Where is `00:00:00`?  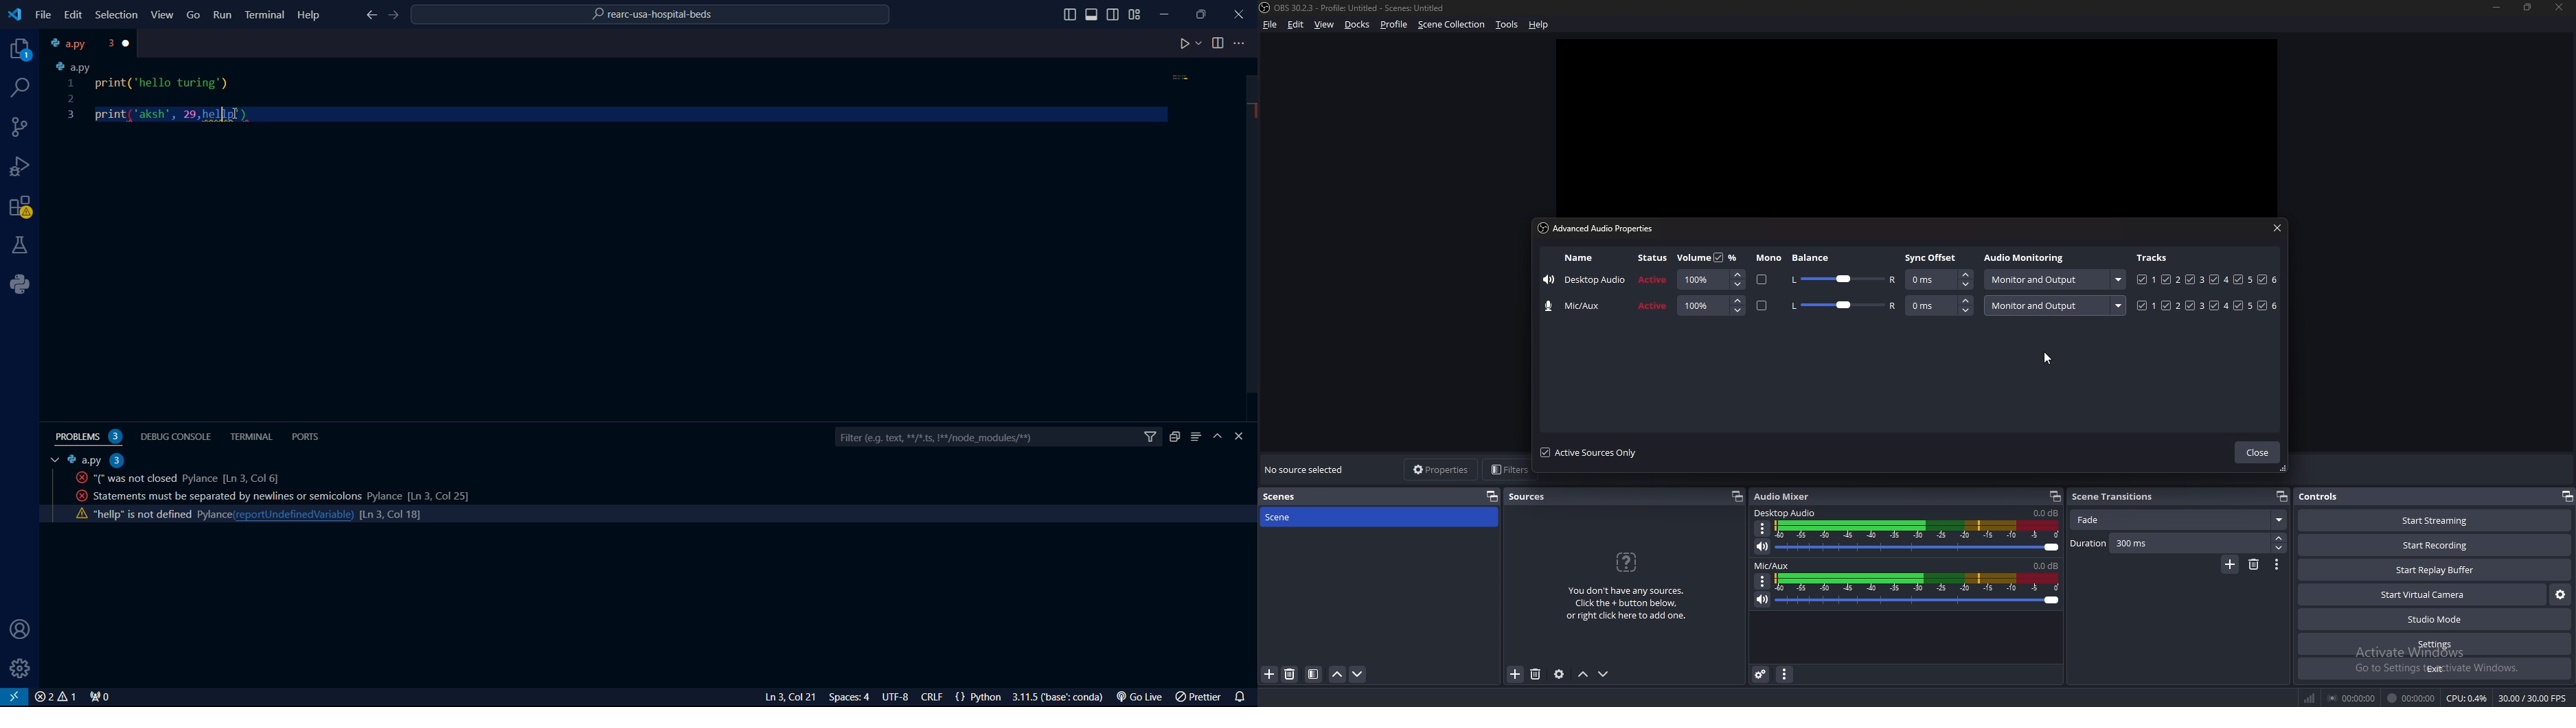
00:00:00 is located at coordinates (2352, 699).